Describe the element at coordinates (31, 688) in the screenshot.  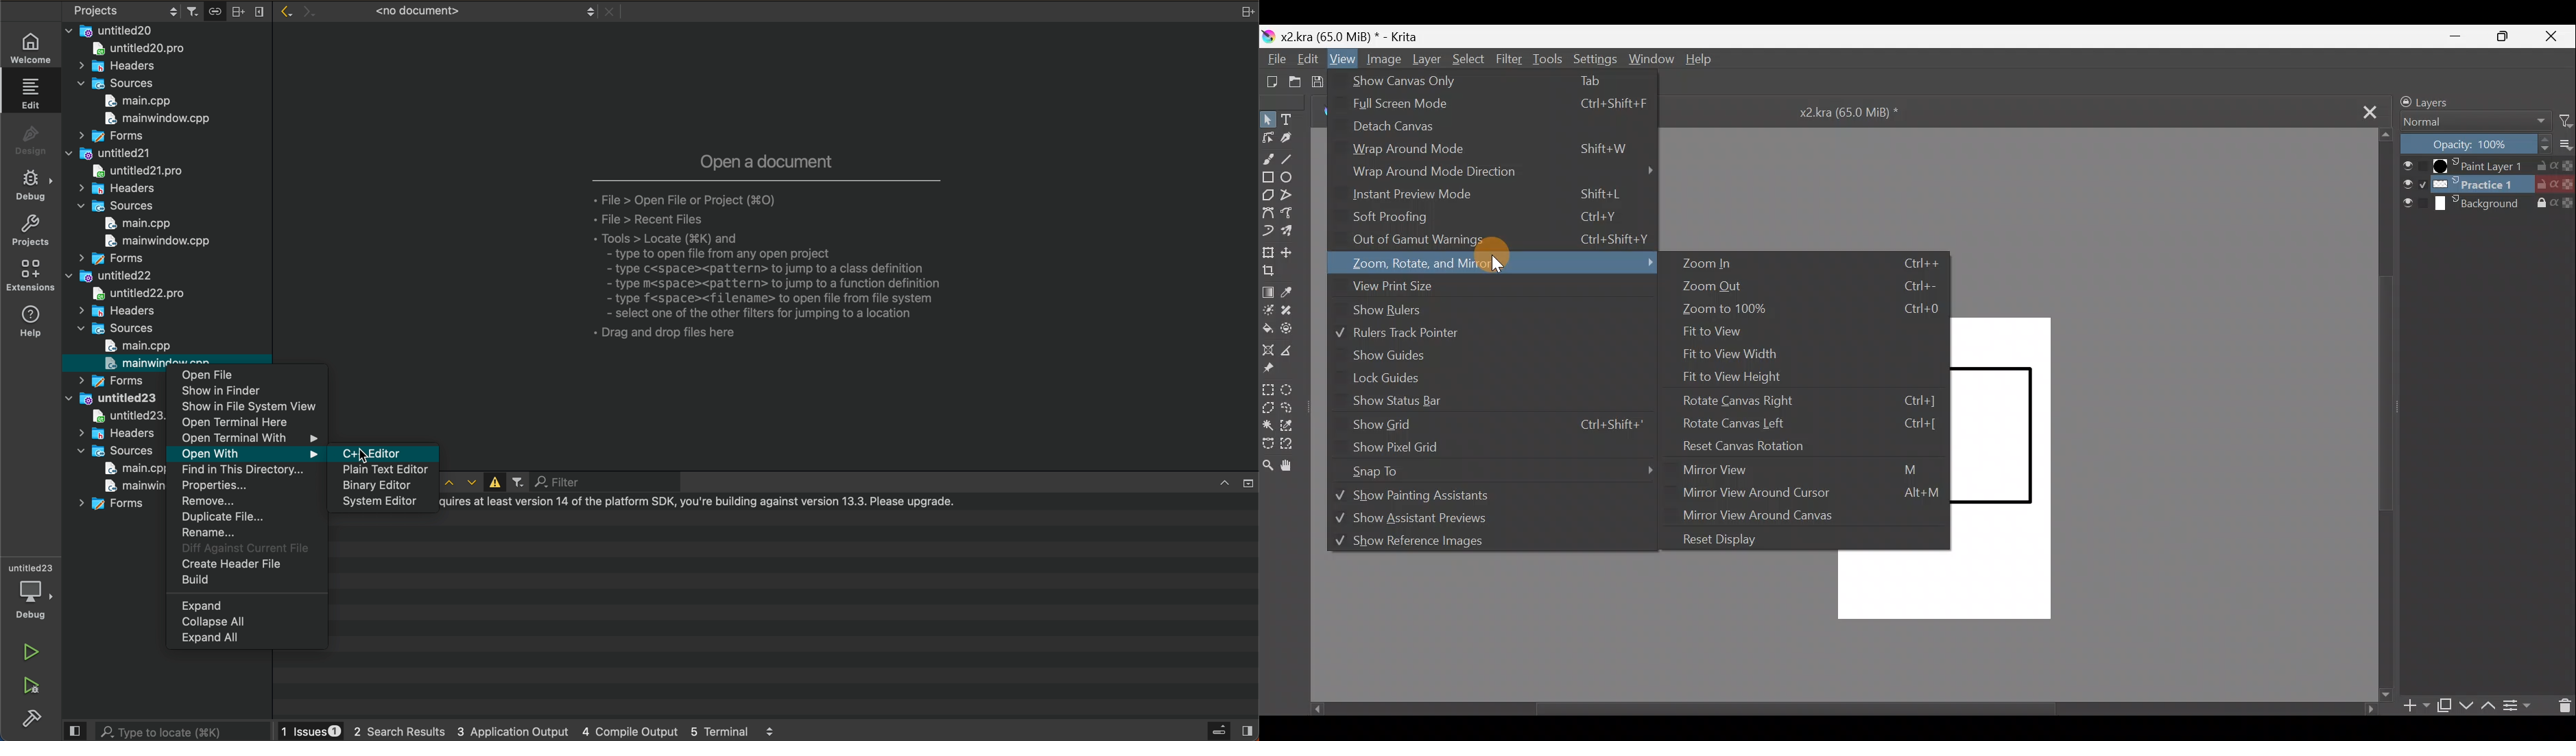
I see `run debug` at that location.